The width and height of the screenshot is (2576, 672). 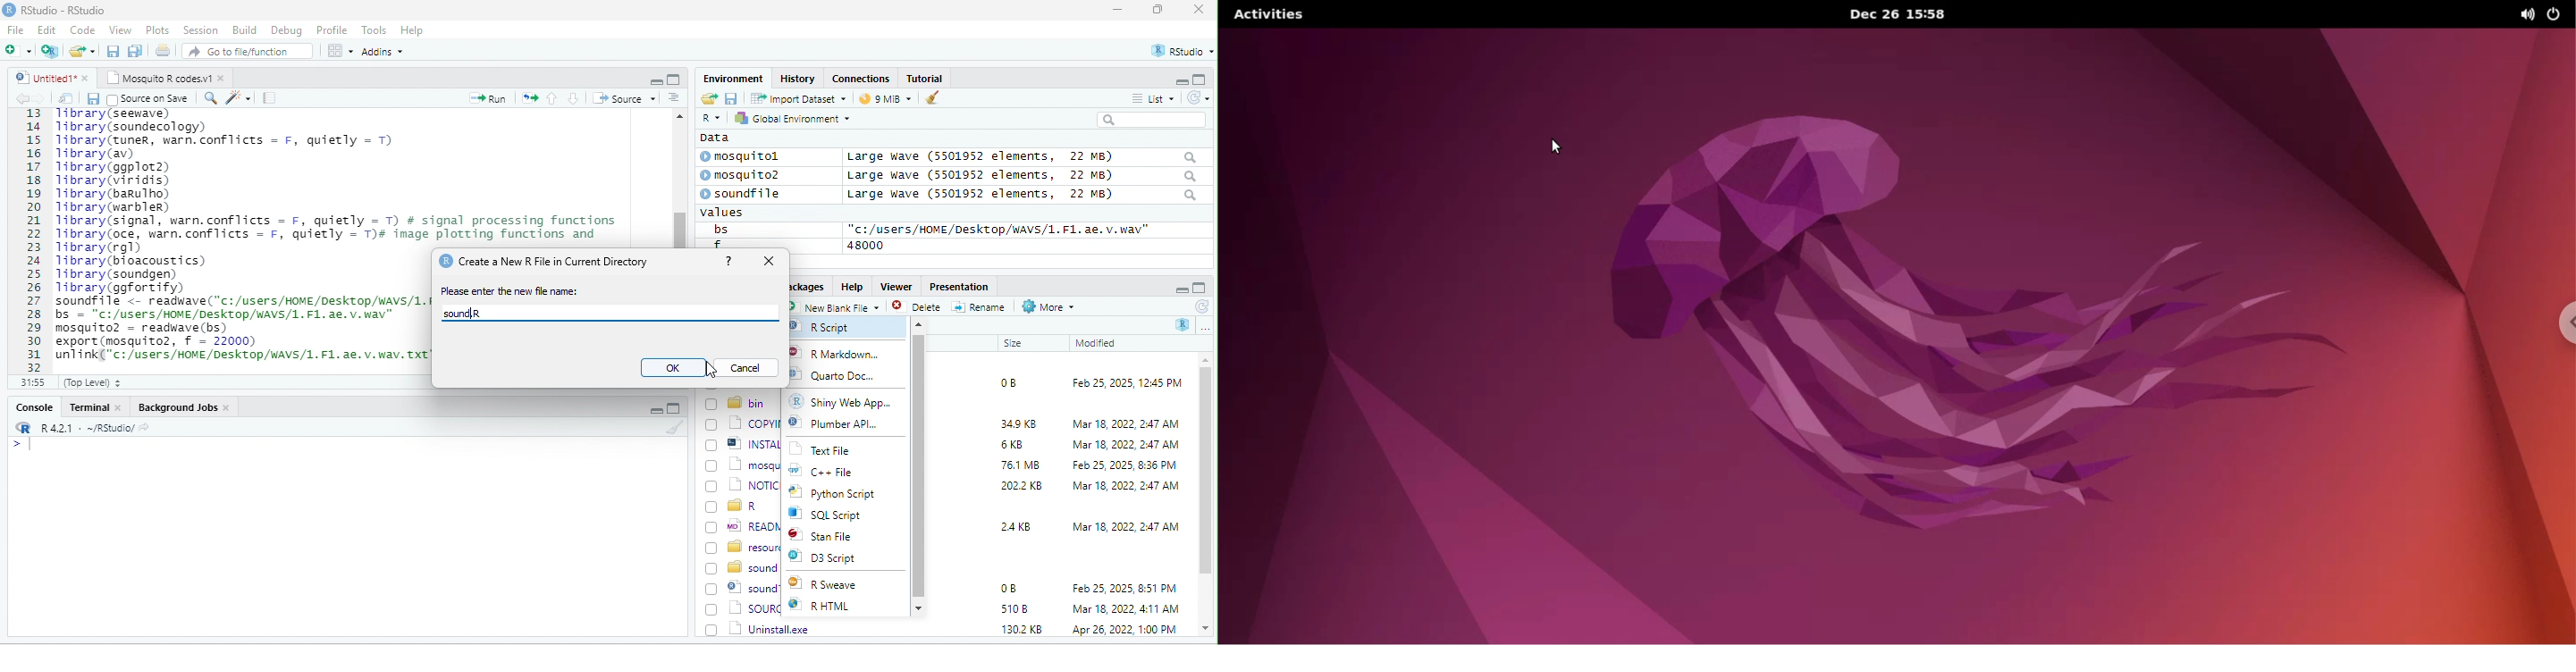 What do you see at coordinates (753, 156) in the screenshot?
I see `© mosquitol` at bounding box center [753, 156].